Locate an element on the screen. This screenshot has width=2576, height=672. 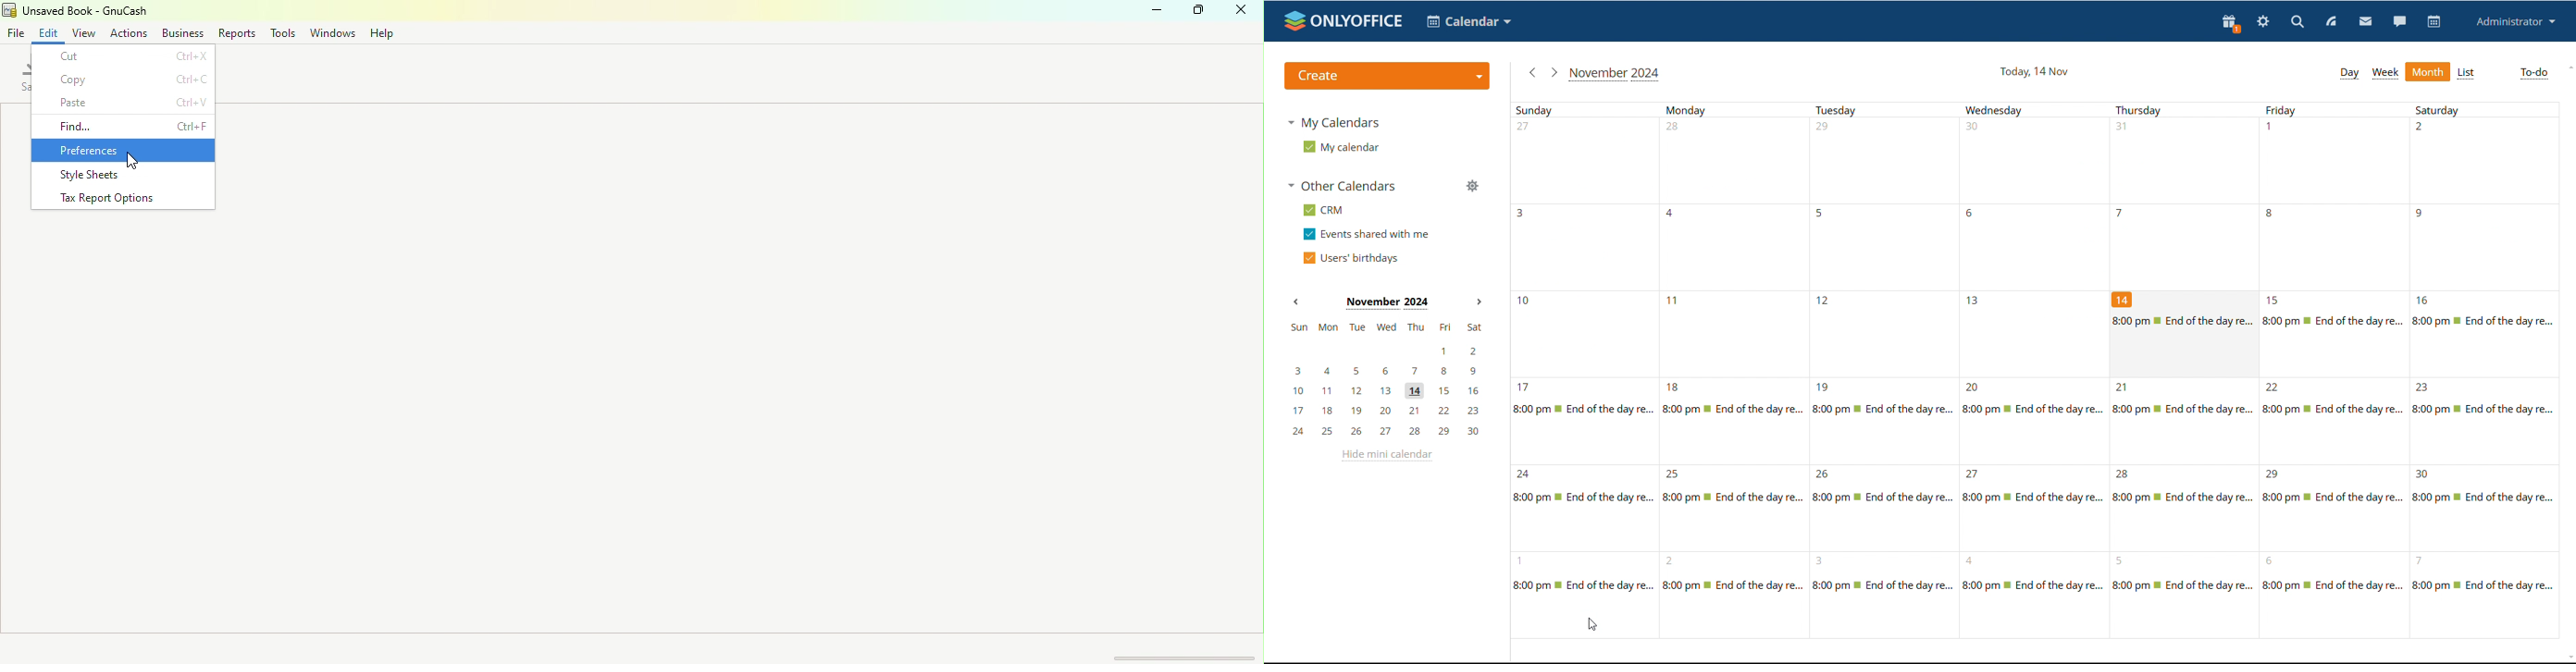
calendar is located at coordinates (1469, 21).